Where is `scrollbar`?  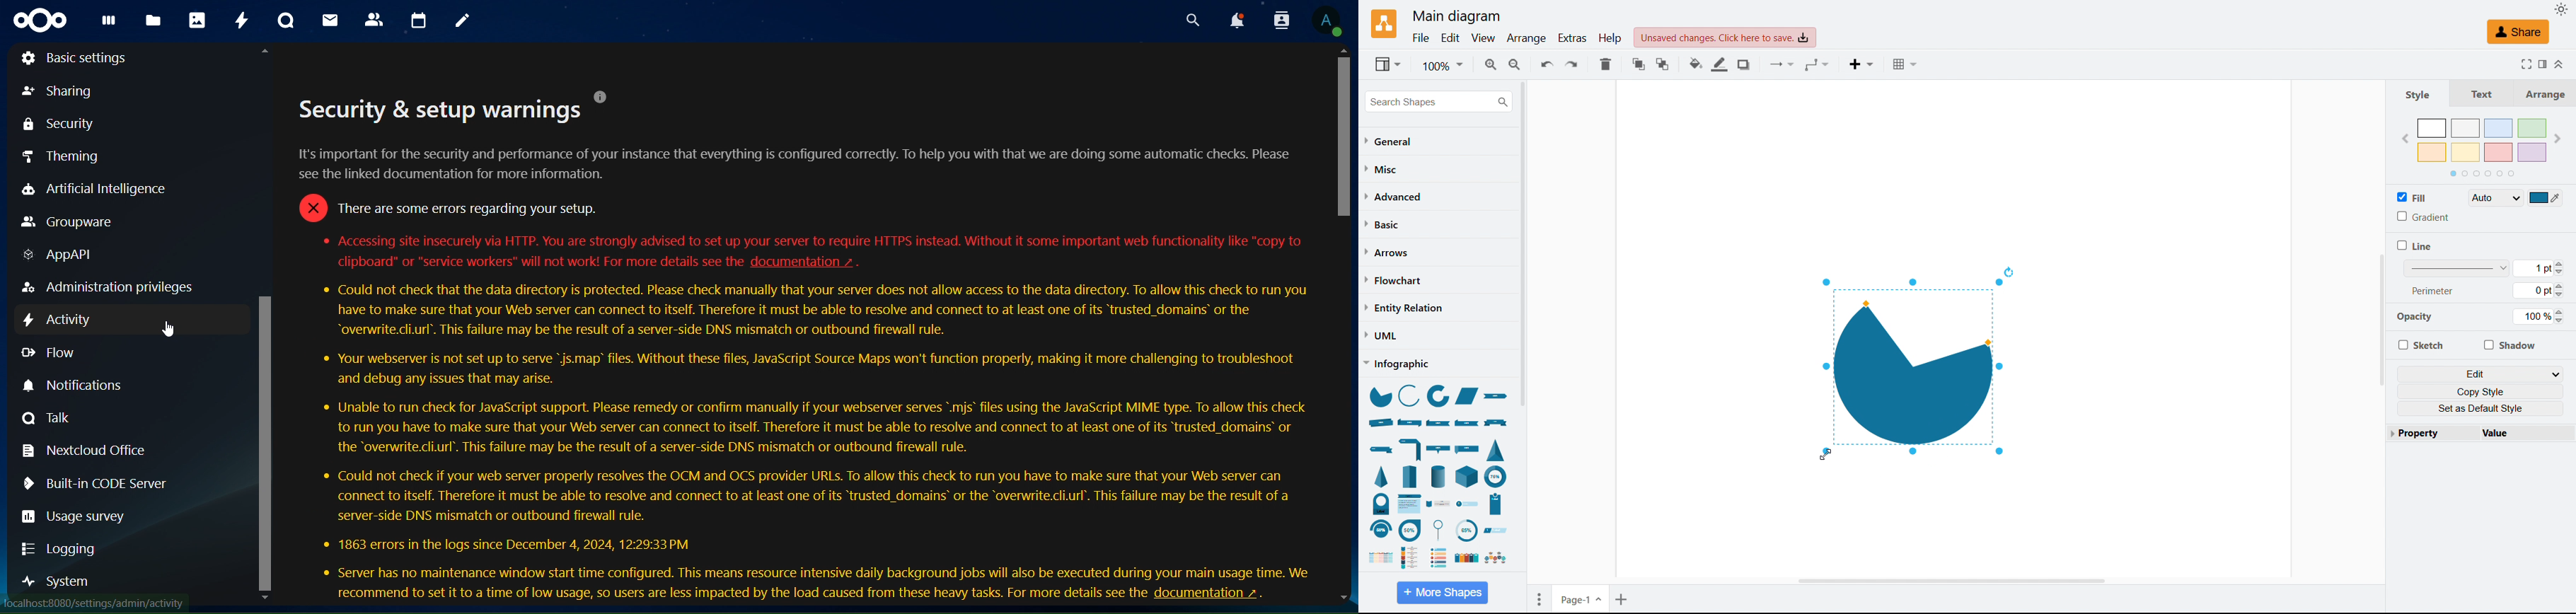
scrollbar is located at coordinates (1345, 248).